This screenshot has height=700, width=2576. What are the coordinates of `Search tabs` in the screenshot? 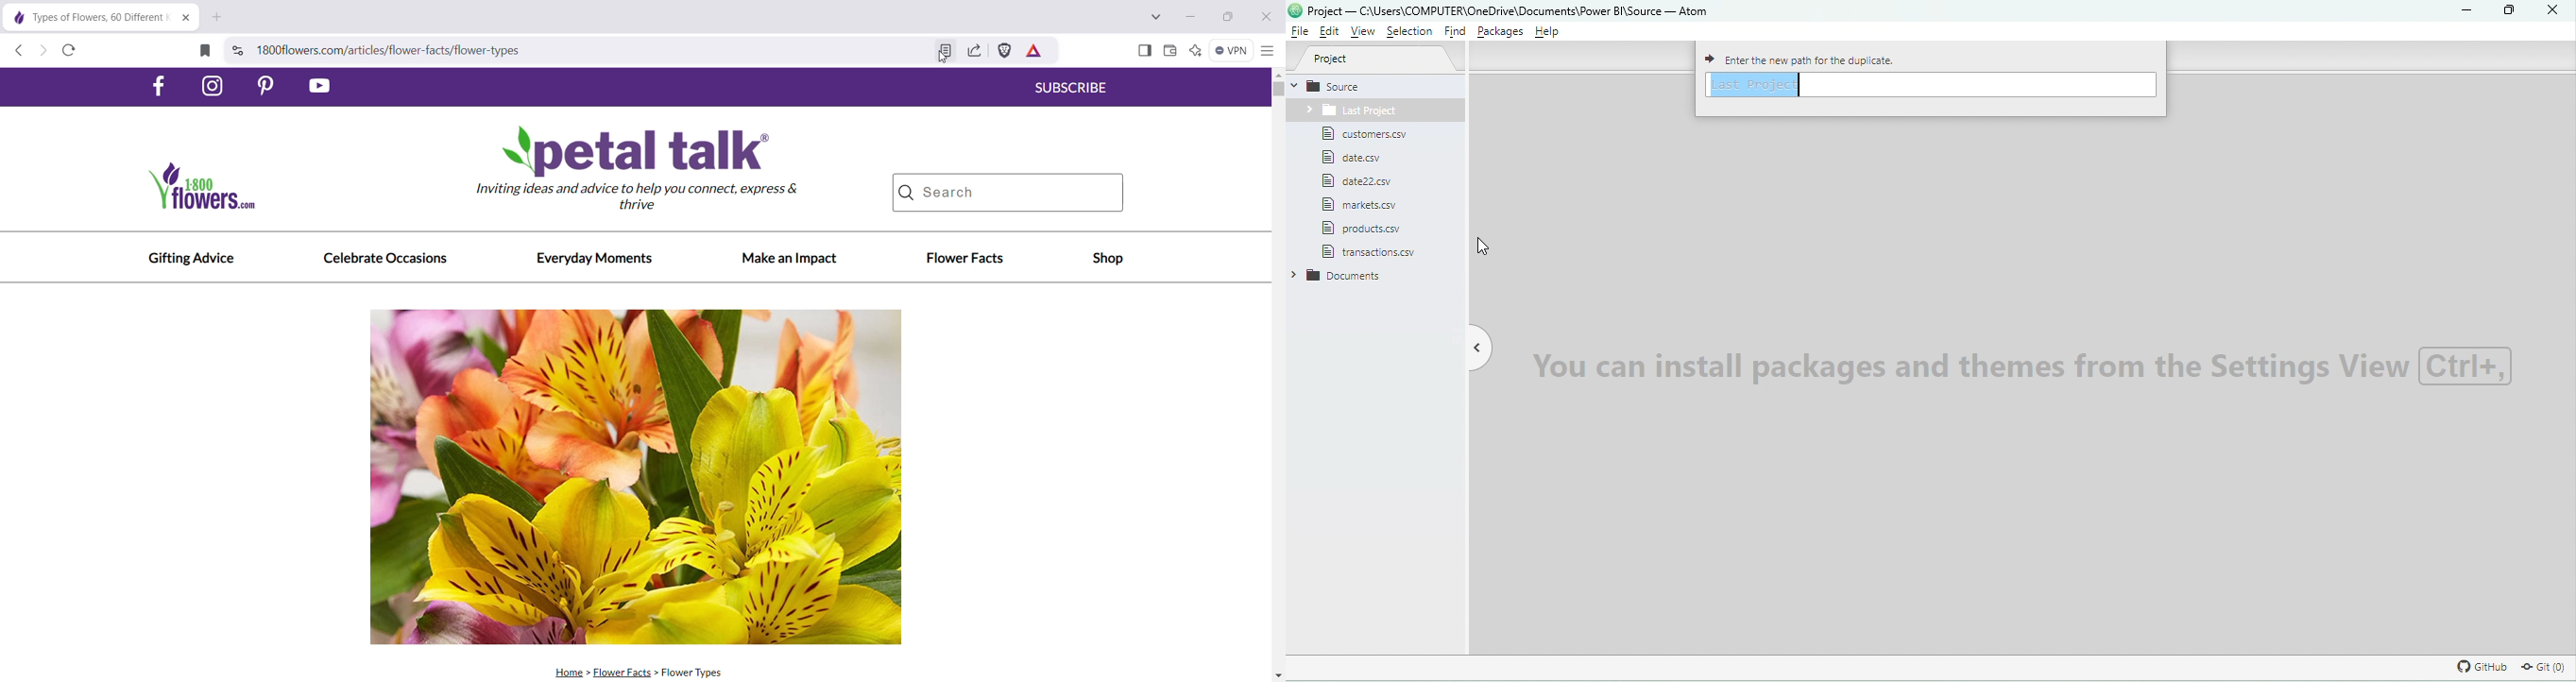 It's located at (1158, 17).